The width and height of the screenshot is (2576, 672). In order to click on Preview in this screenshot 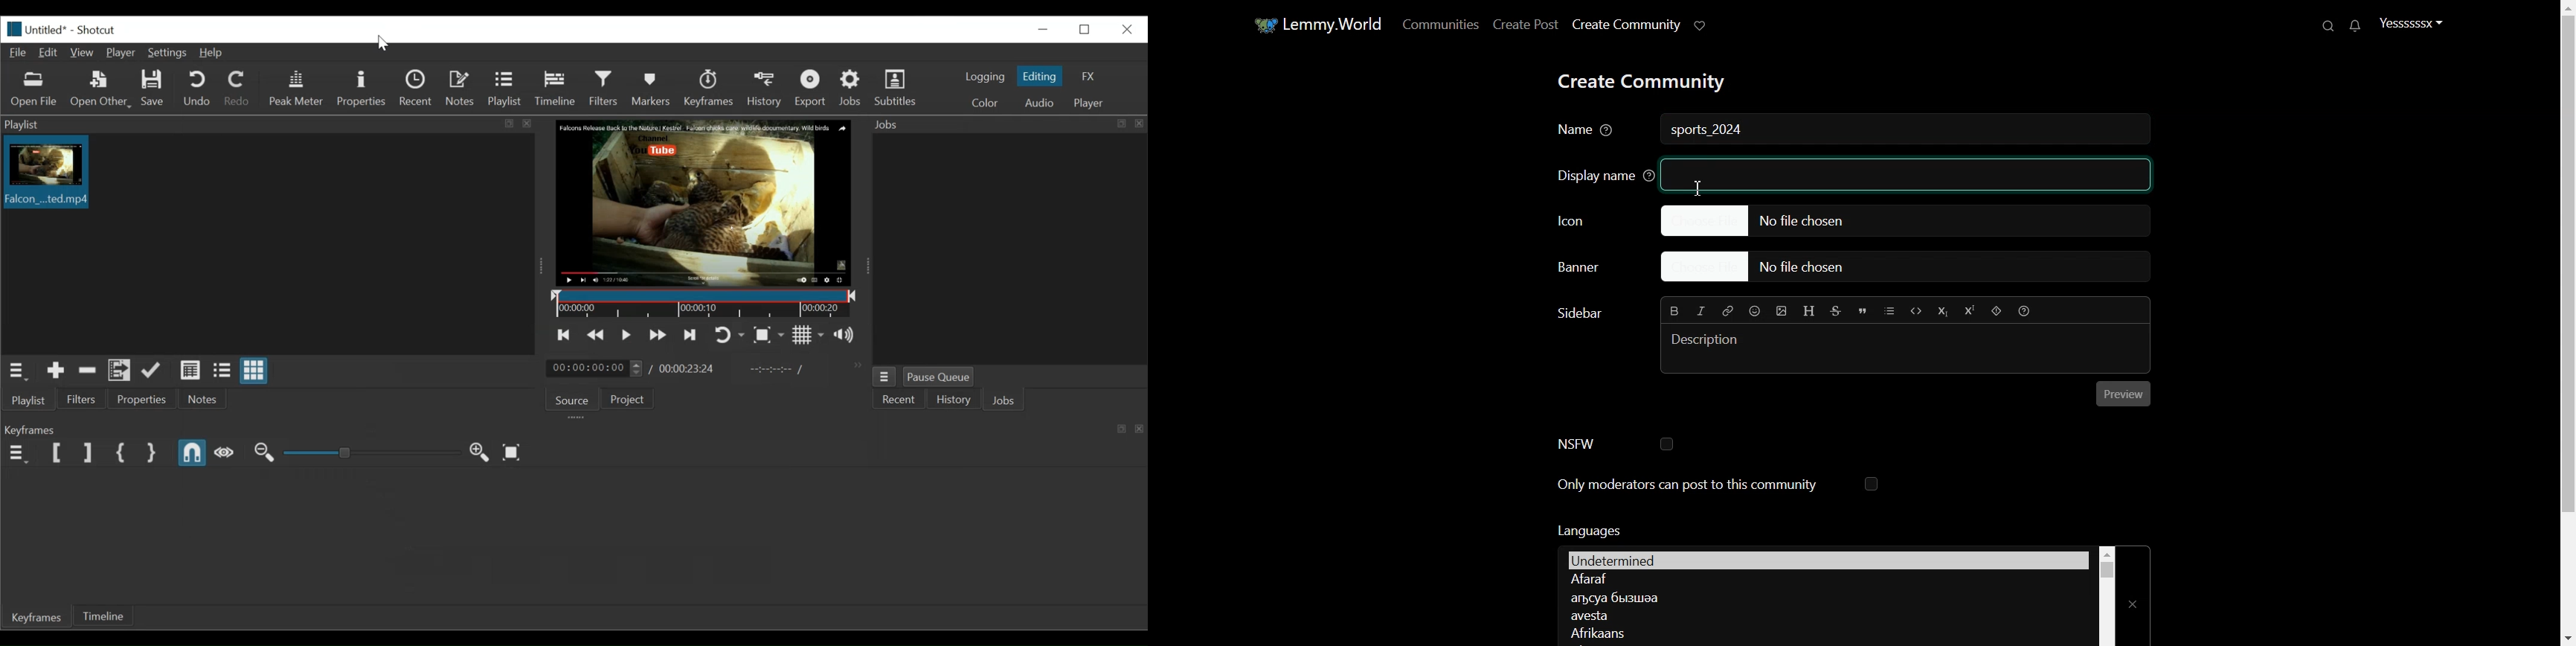, I will do `click(2124, 394)`.